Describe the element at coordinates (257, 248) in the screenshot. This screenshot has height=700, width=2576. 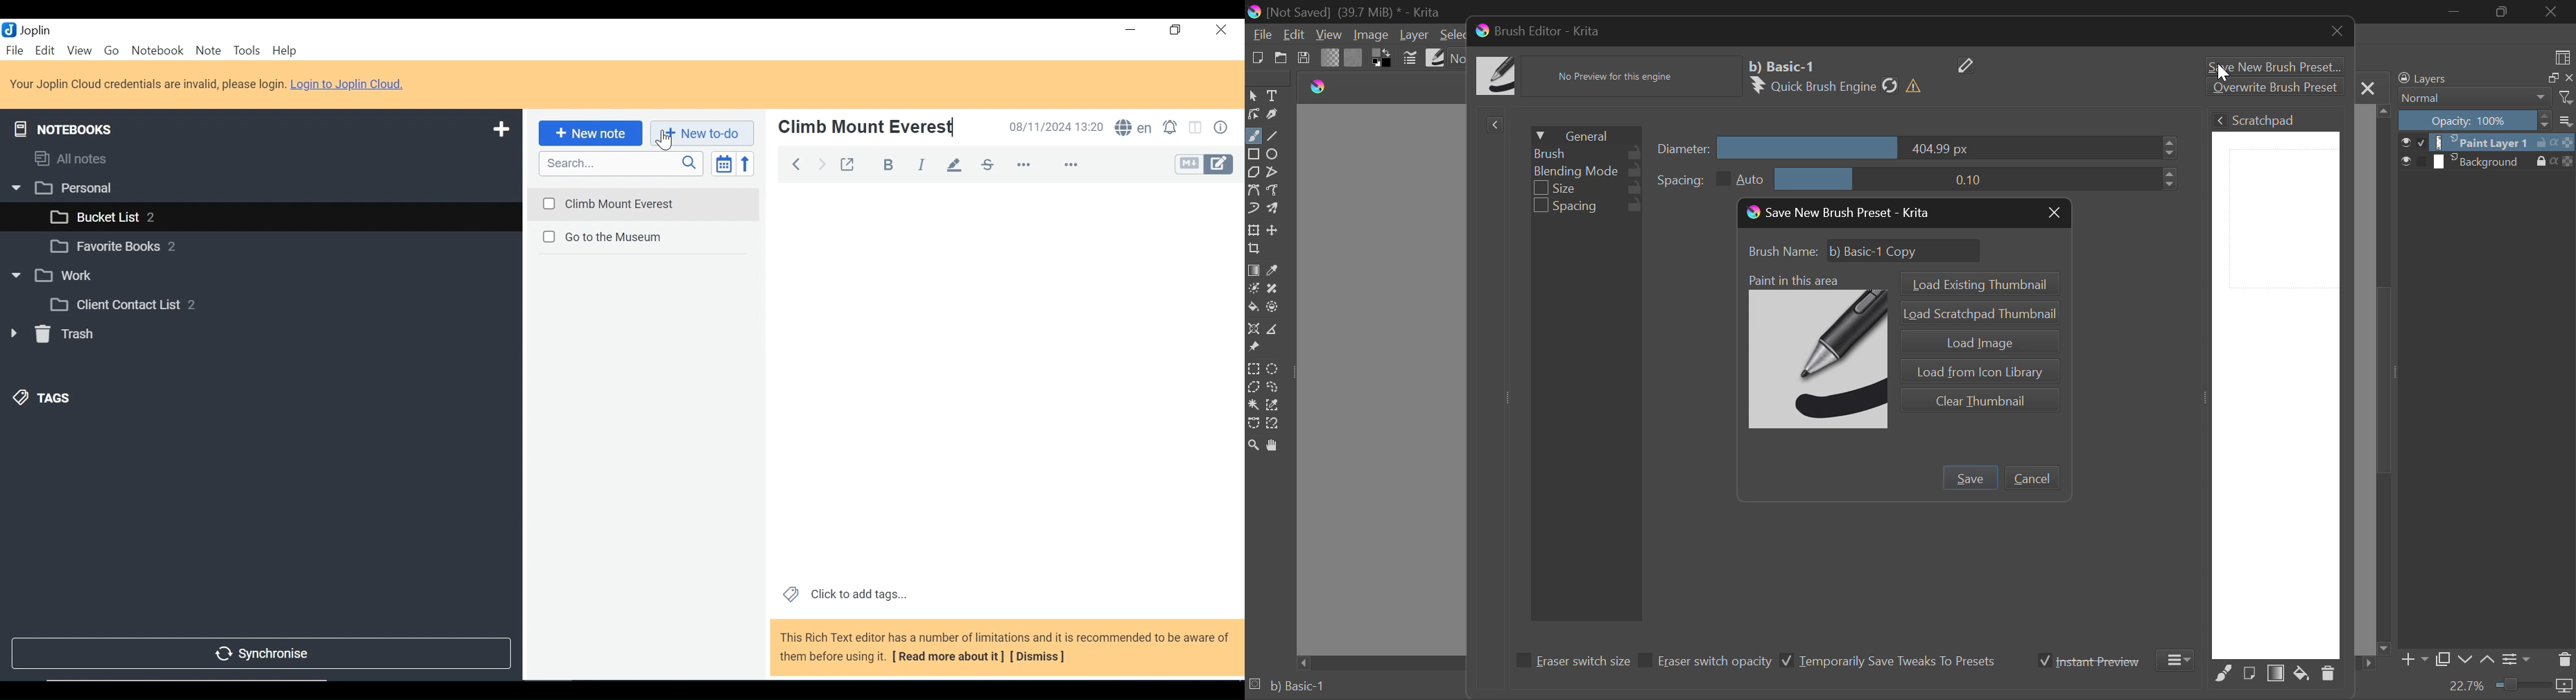
I see `Notebook` at that location.